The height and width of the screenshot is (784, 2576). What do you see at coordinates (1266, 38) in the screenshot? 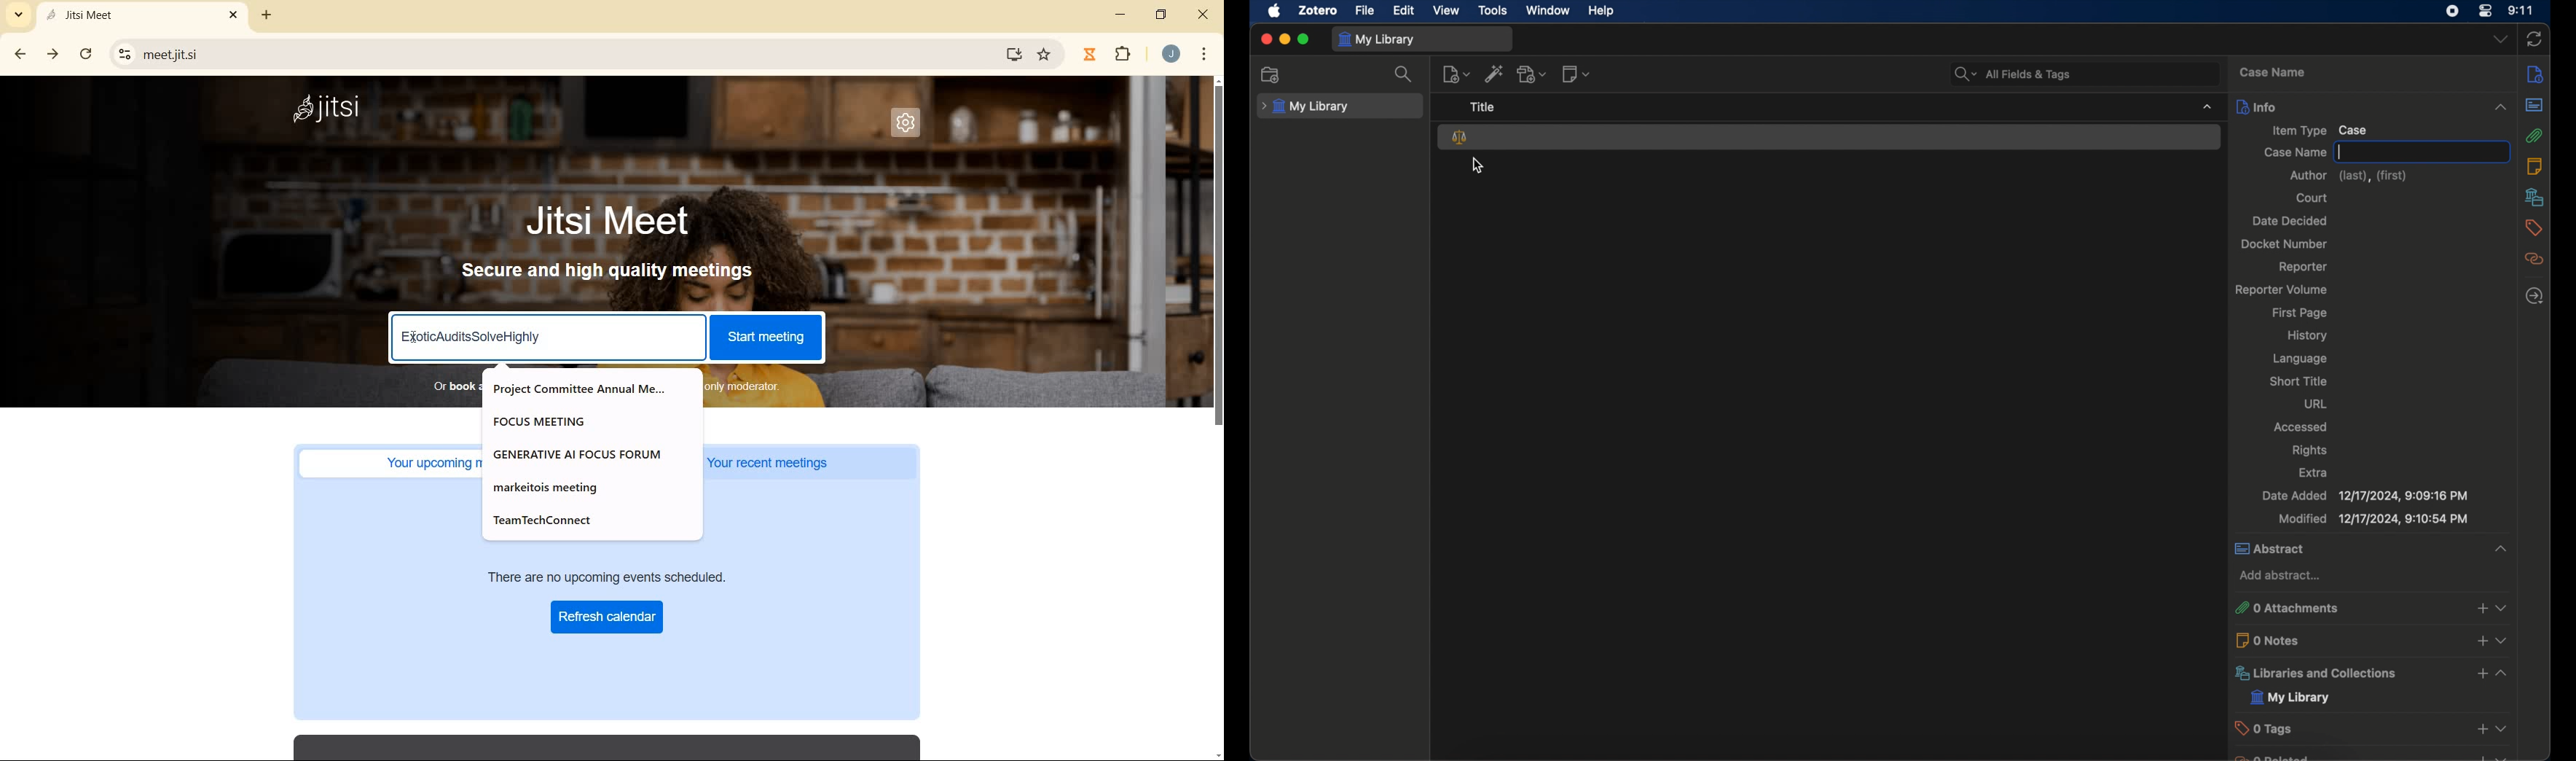
I see `close` at bounding box center [1266, 38].